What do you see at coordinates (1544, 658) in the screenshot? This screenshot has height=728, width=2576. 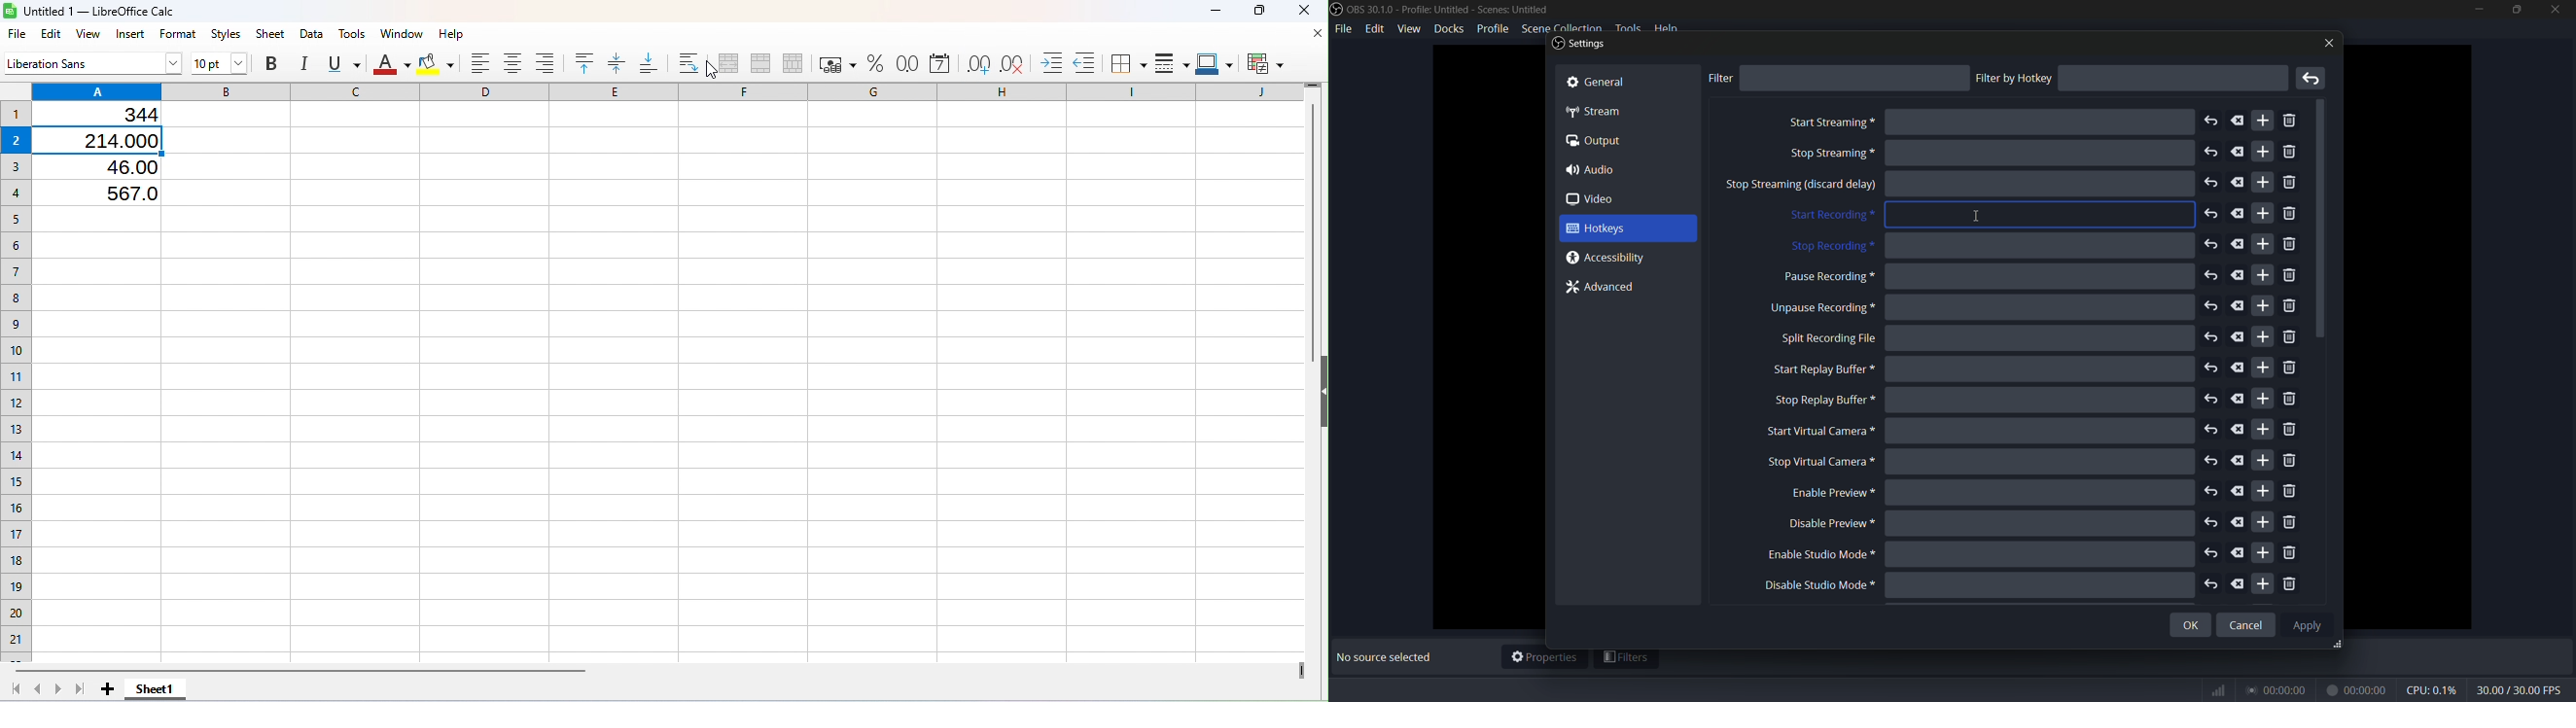 I see `properties` at bounding box center [1544, 658].